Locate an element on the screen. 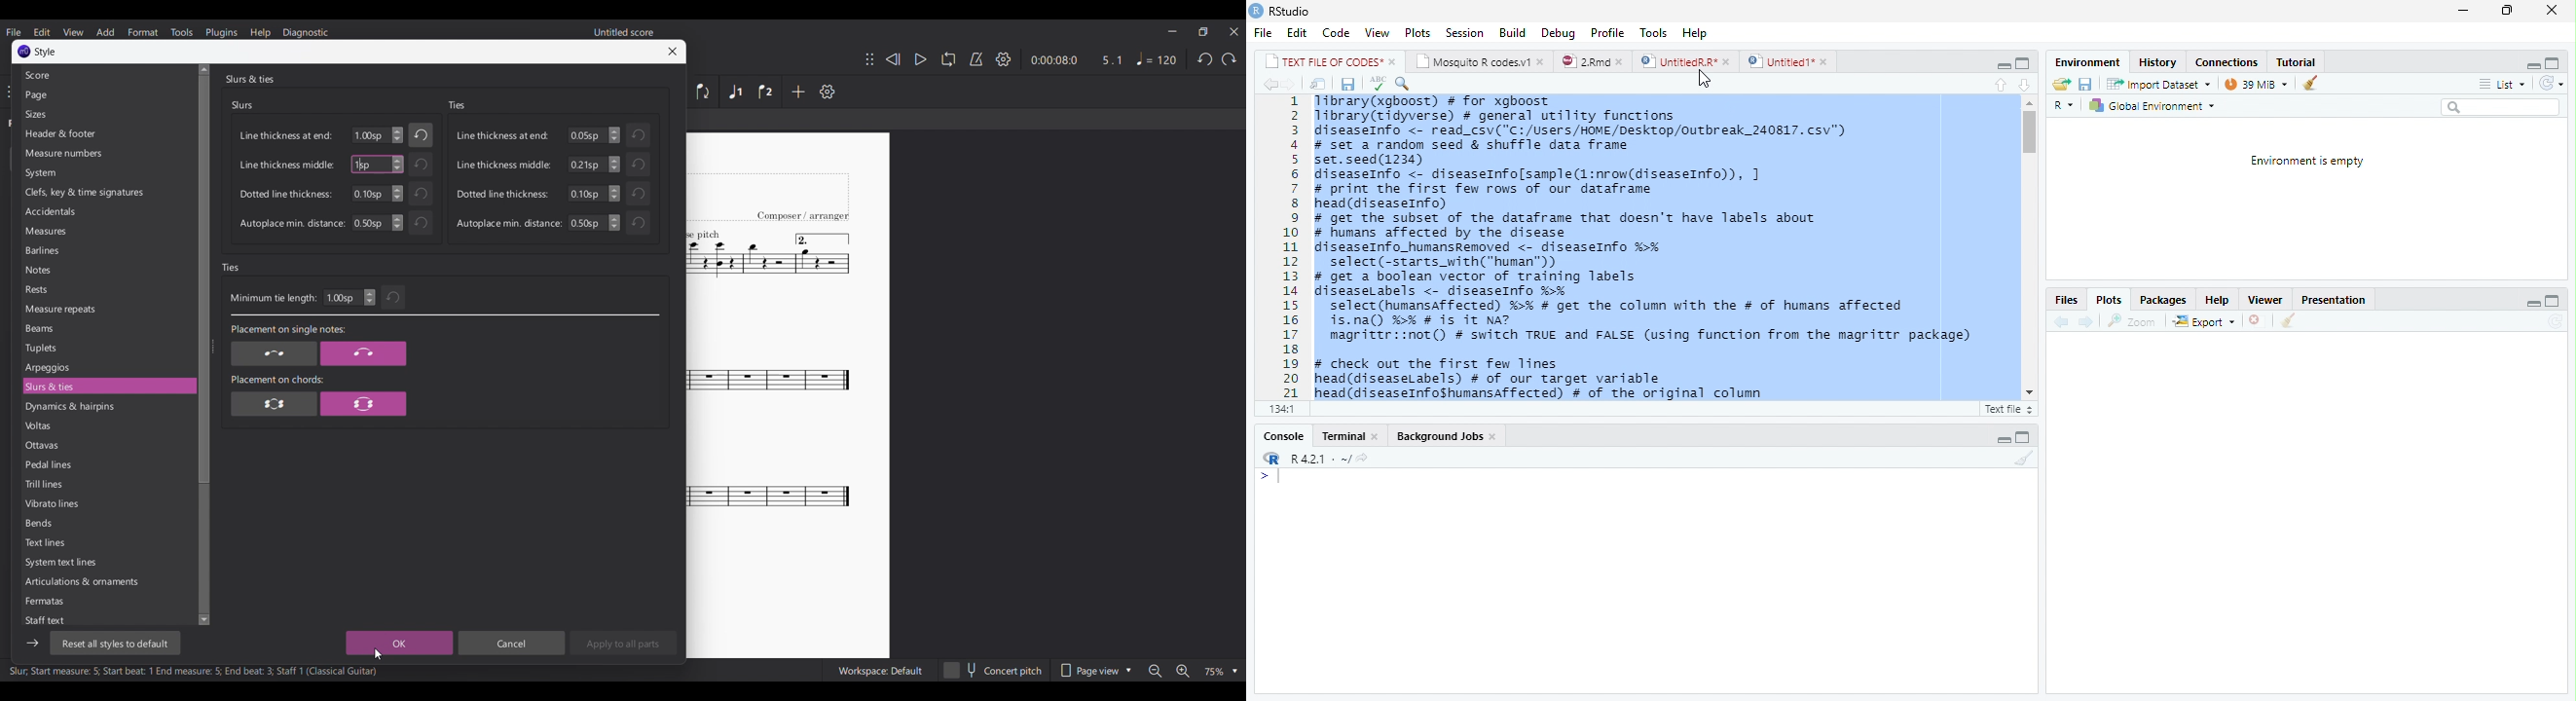 This screenshot has height=728, width=2576. Show in new window is located at coordinates (1314, 84).